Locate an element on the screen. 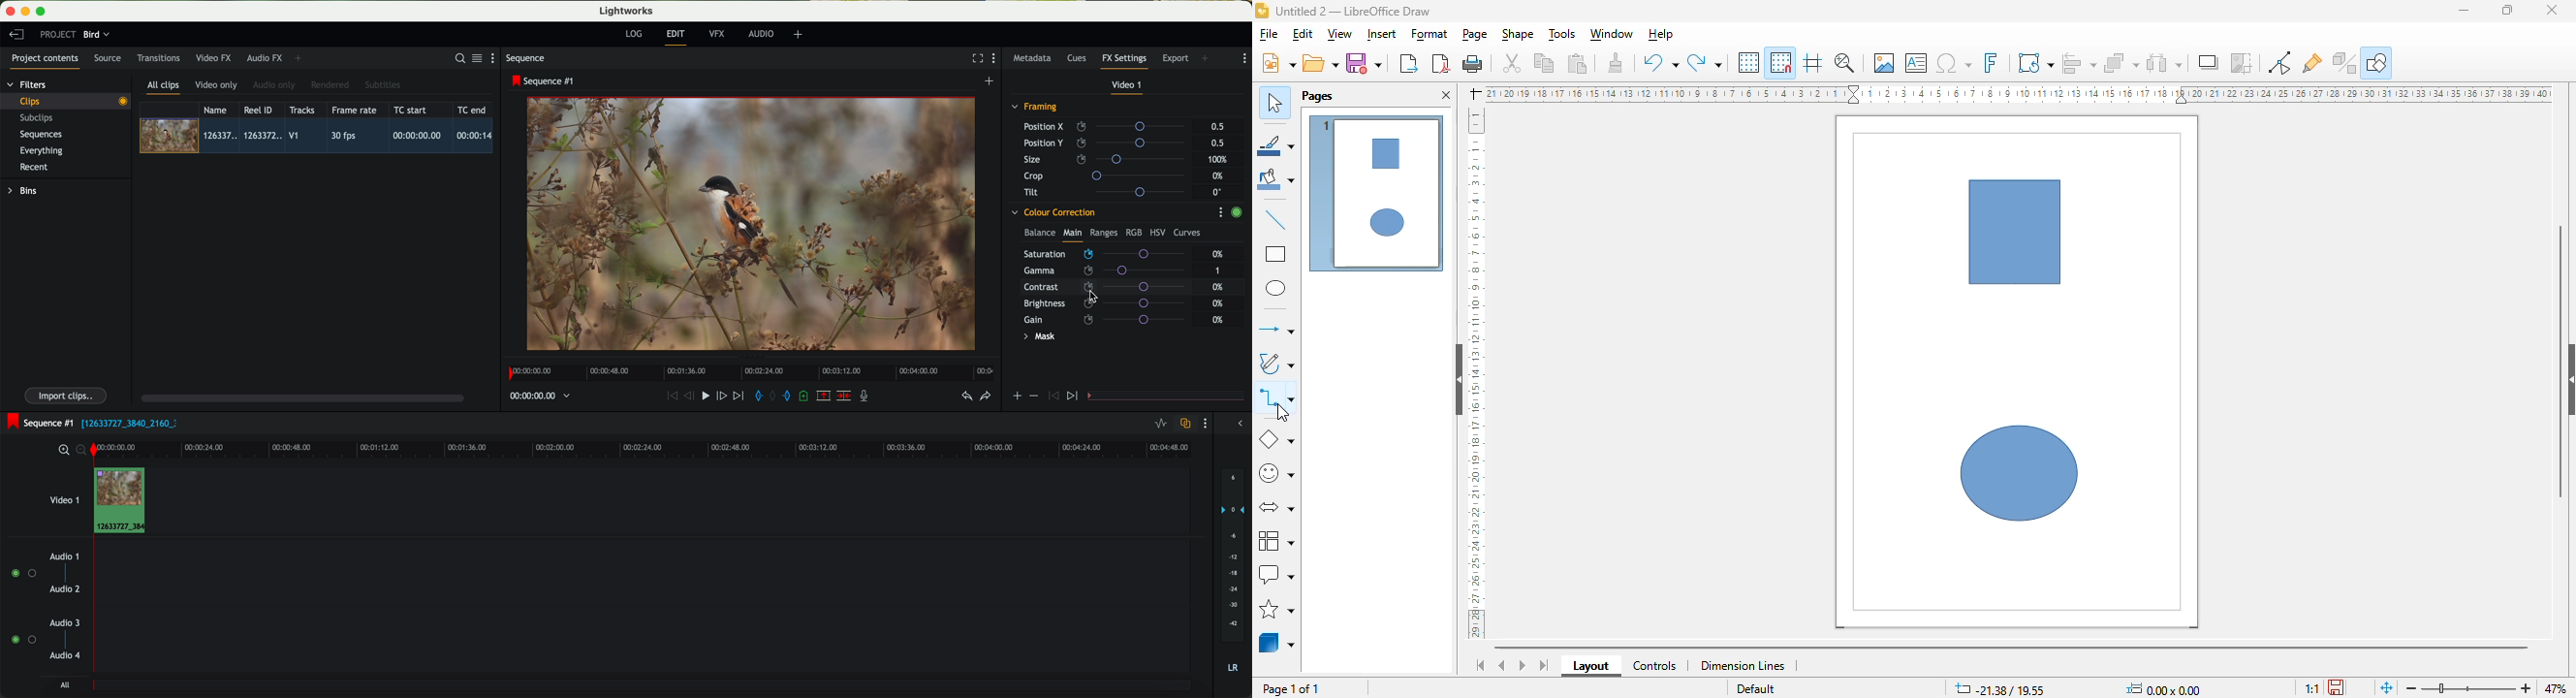 The width and height of the screenshot is (2576, 700). crop image is located at coordinates (2241, 63).